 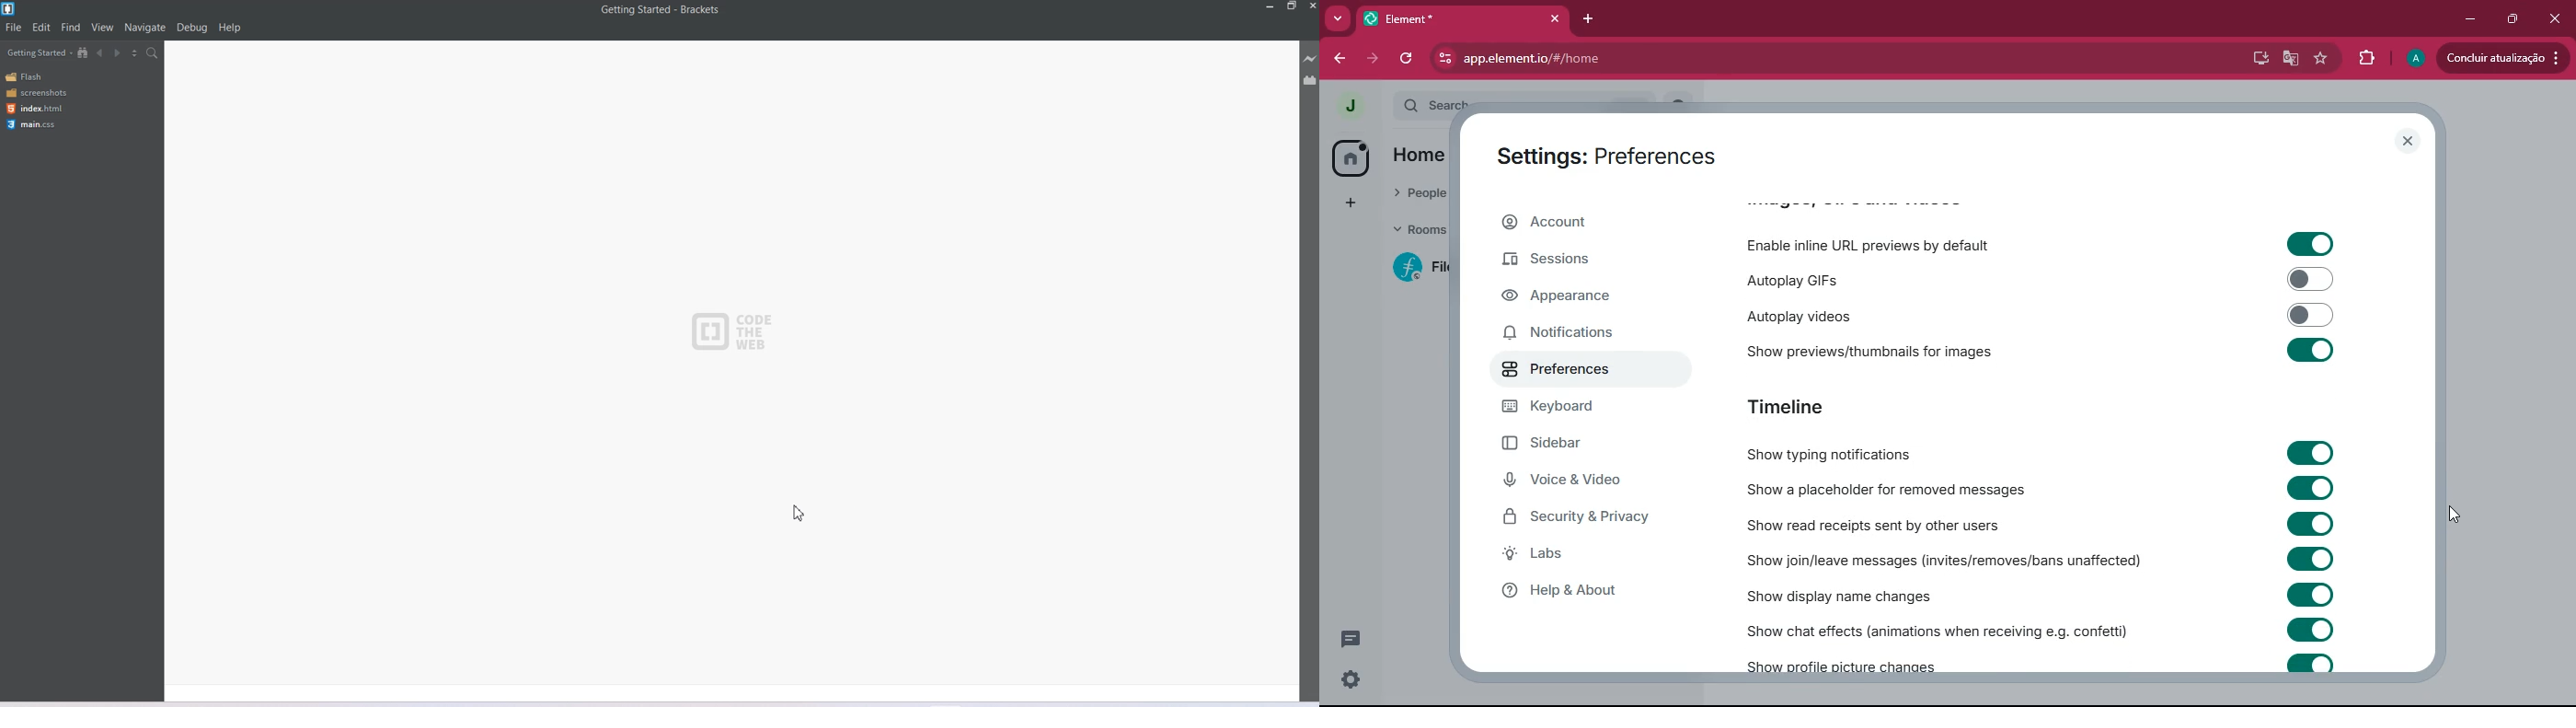 What do you see at coordinates (2323, 62) in the screenshot?
I see `favourite` at bounding box center [2323, 62].